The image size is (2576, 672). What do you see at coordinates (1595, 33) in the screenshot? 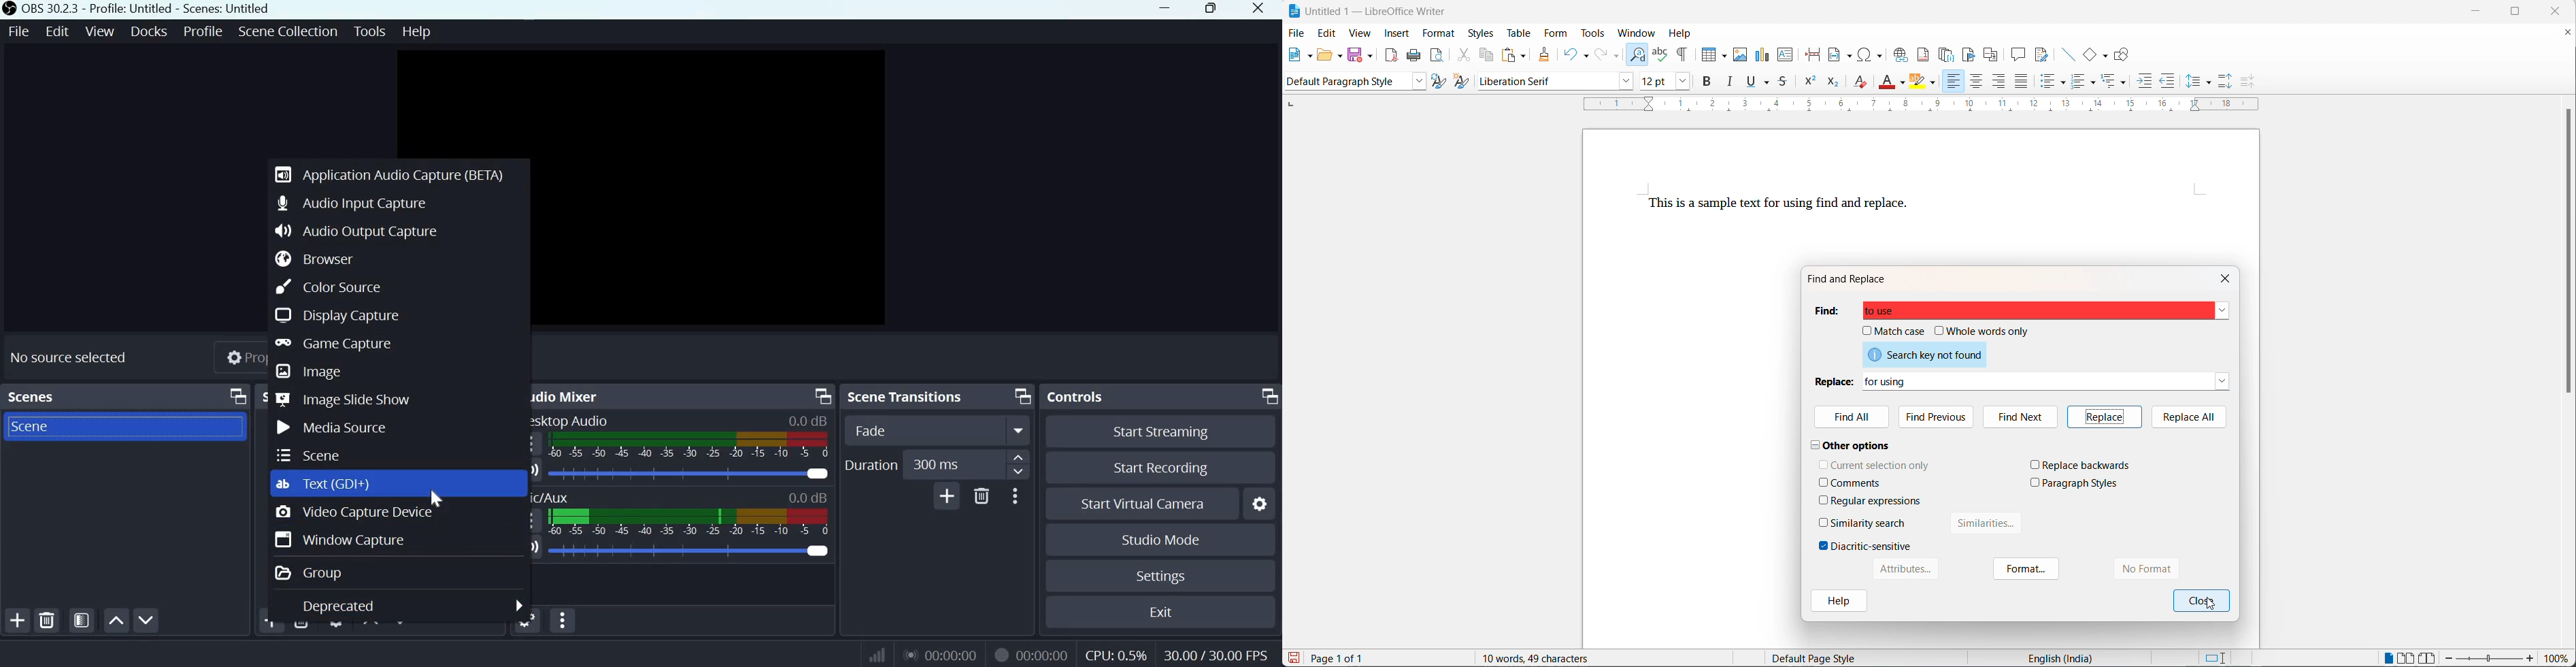
I see `tools` at bounding box center [1595, 33].